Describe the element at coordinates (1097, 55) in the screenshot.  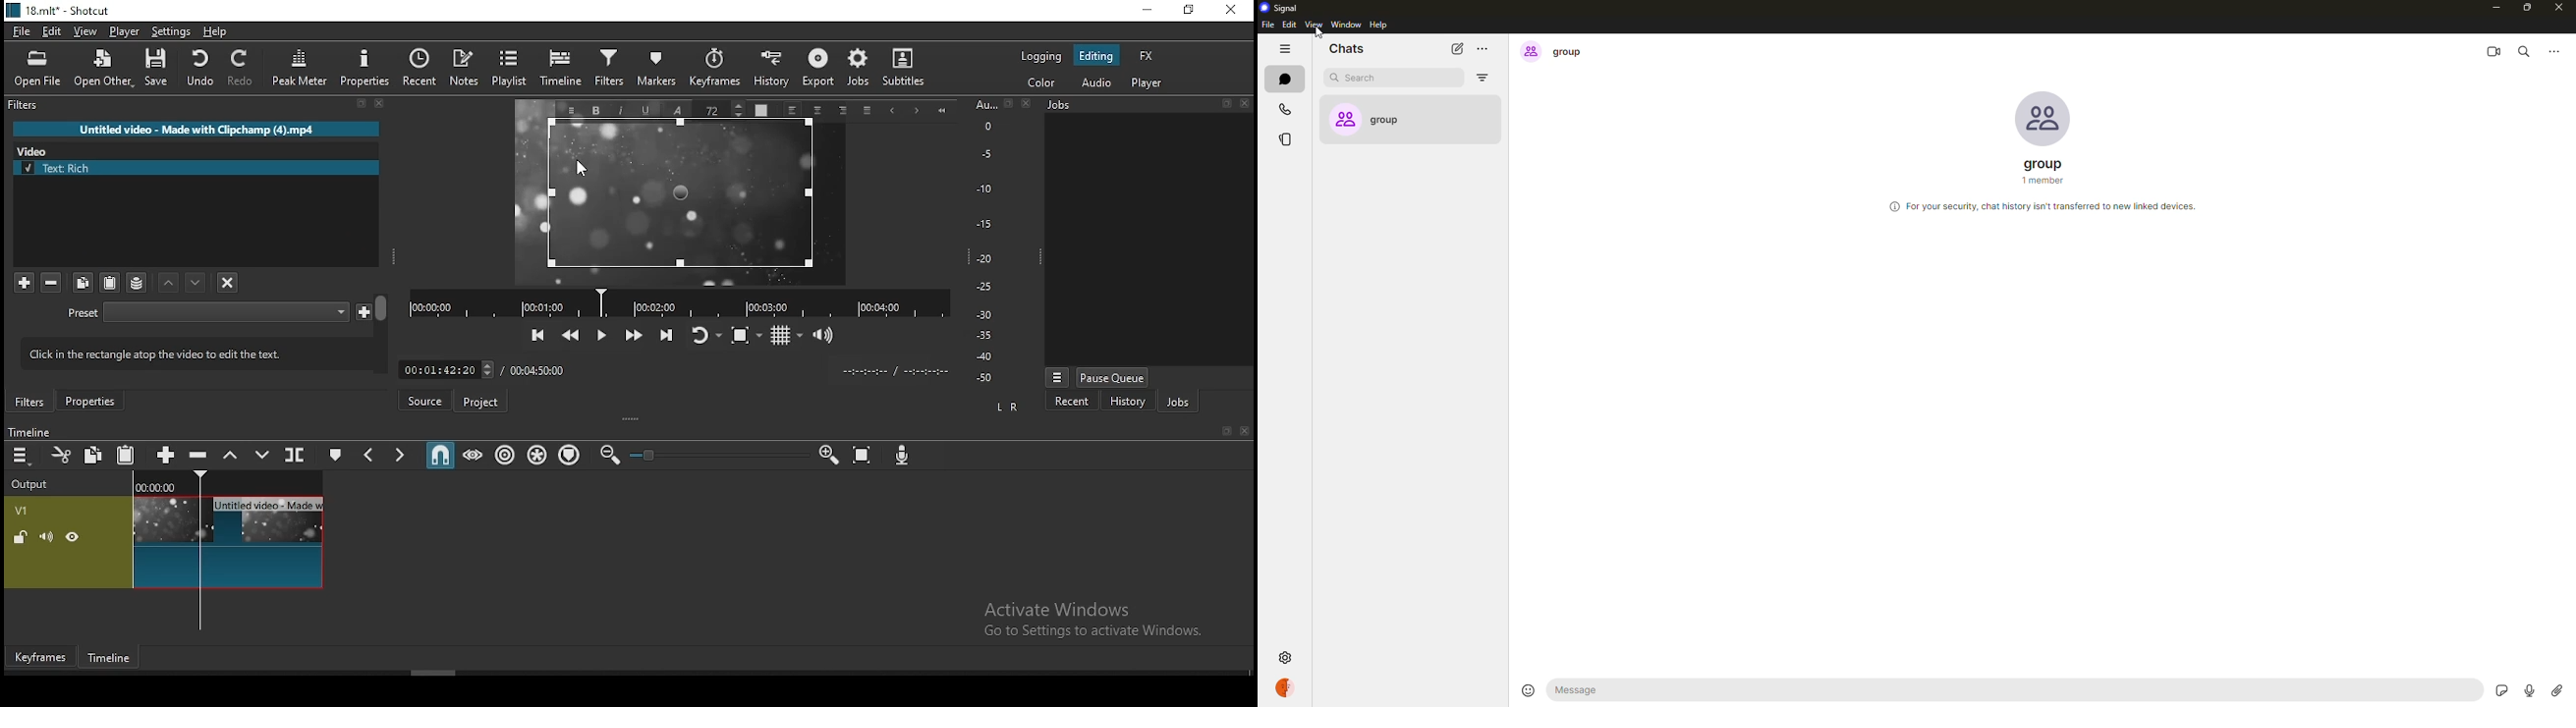
I see `editing` at that location.